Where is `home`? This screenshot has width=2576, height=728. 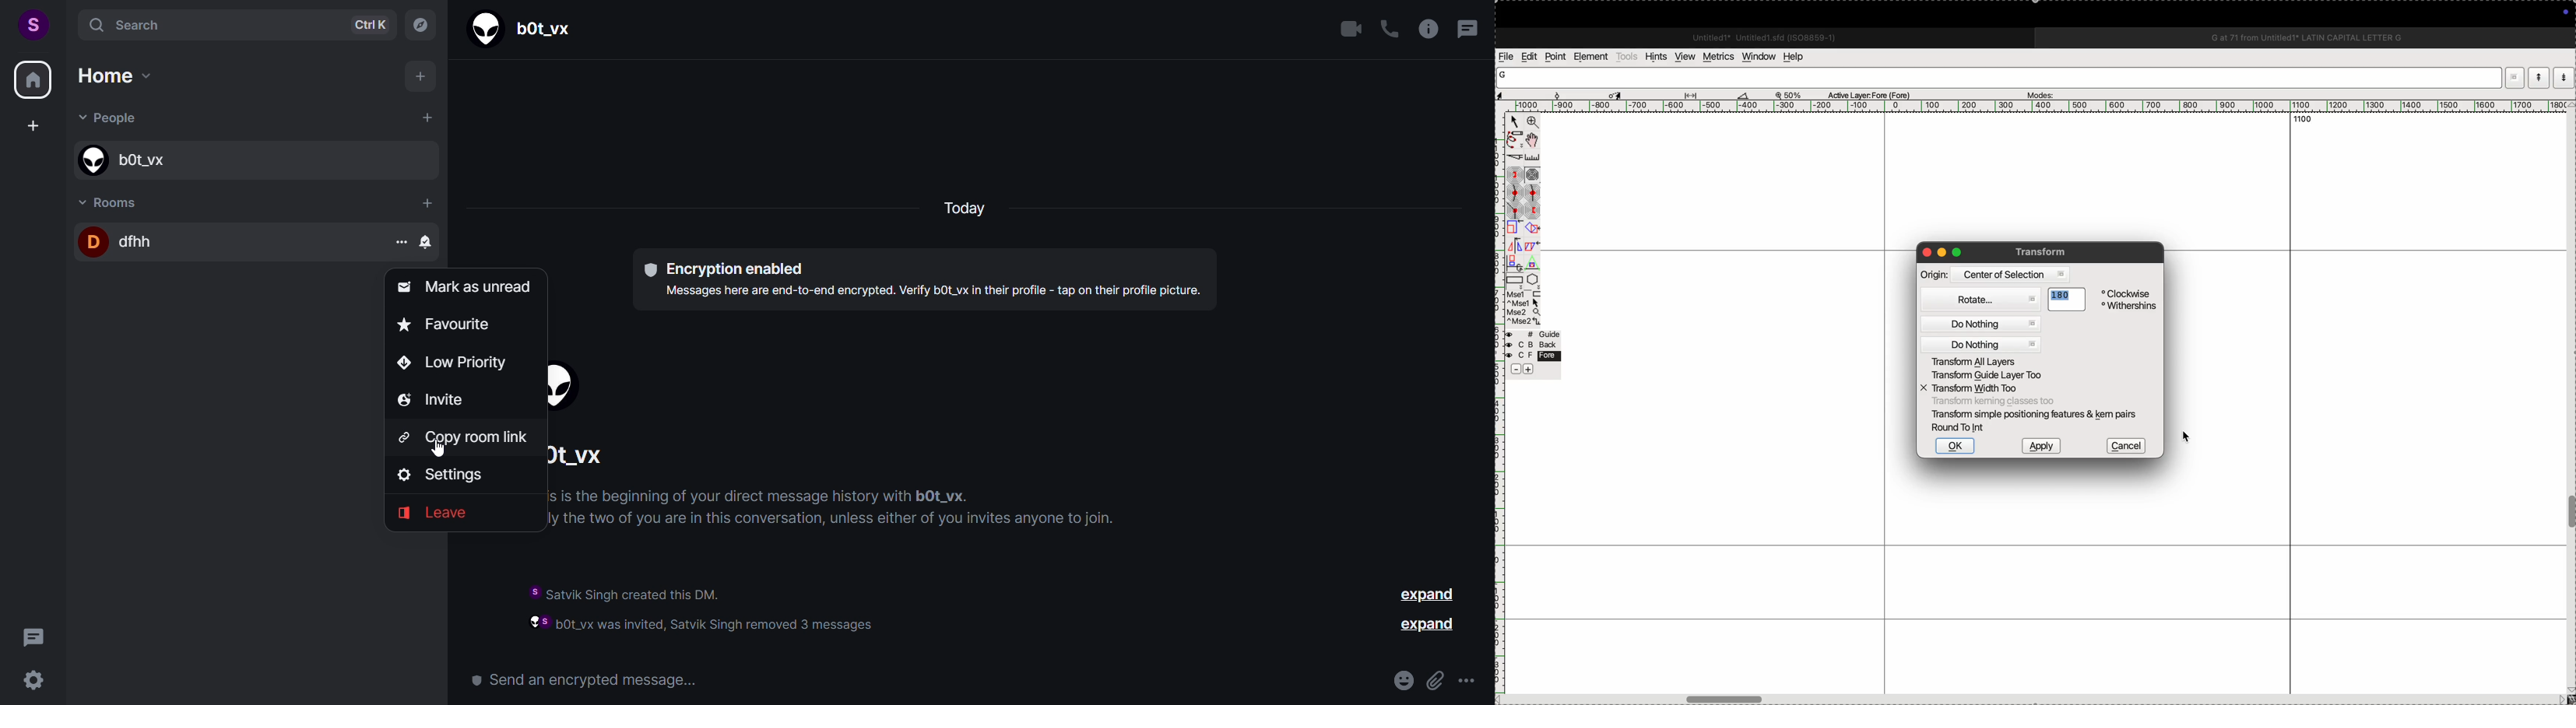
home is located at coordinates (33, 82).